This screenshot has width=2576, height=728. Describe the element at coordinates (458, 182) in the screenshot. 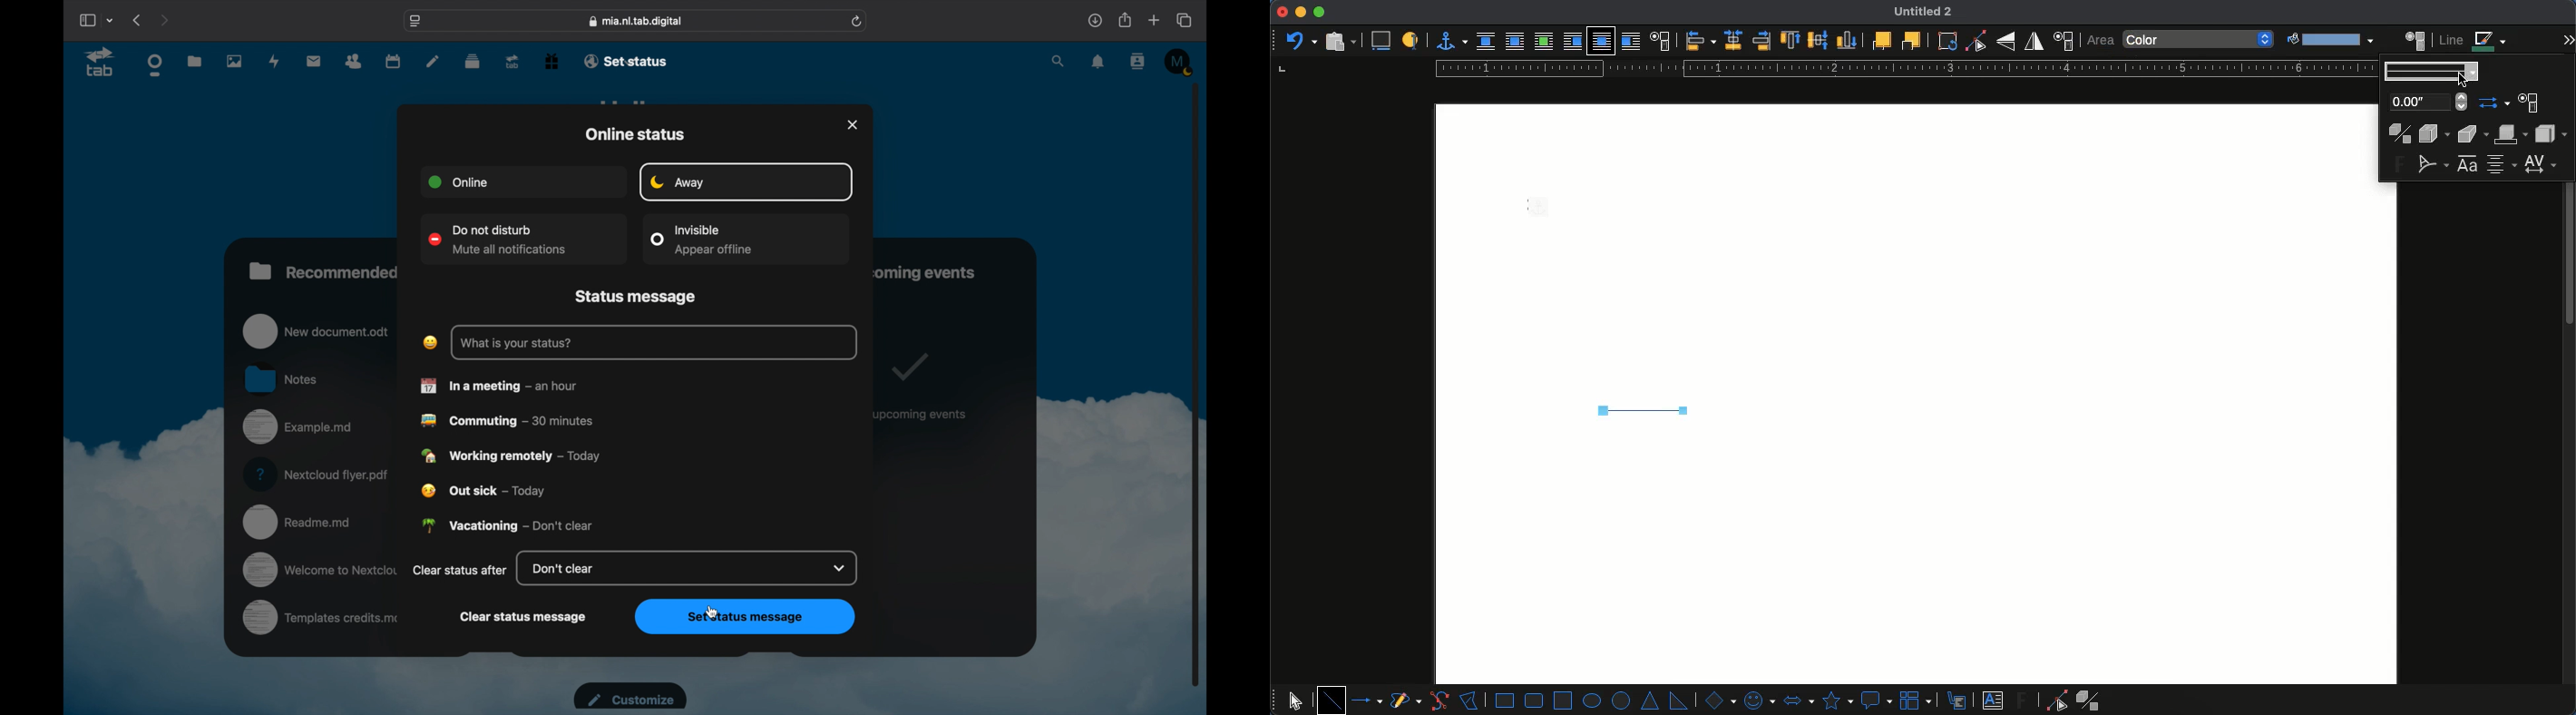

I see `online` at that location.